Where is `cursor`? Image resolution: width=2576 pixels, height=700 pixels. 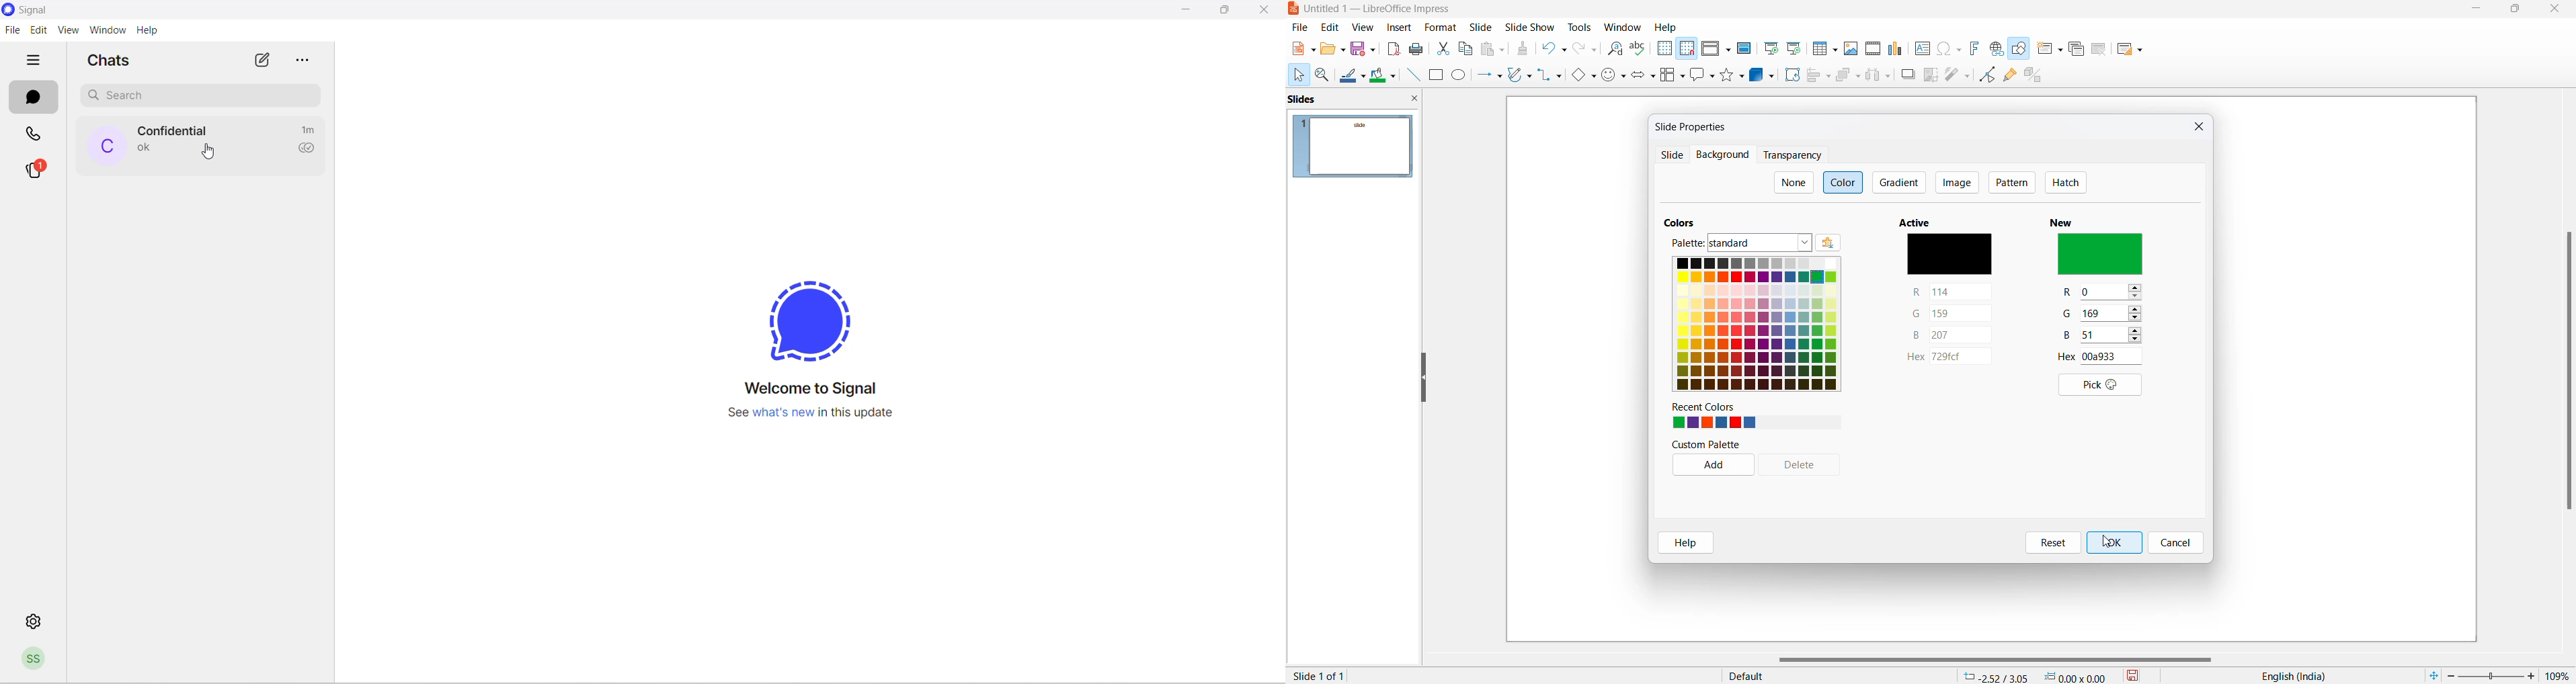 cursor is located at coordinates (1298, 75).